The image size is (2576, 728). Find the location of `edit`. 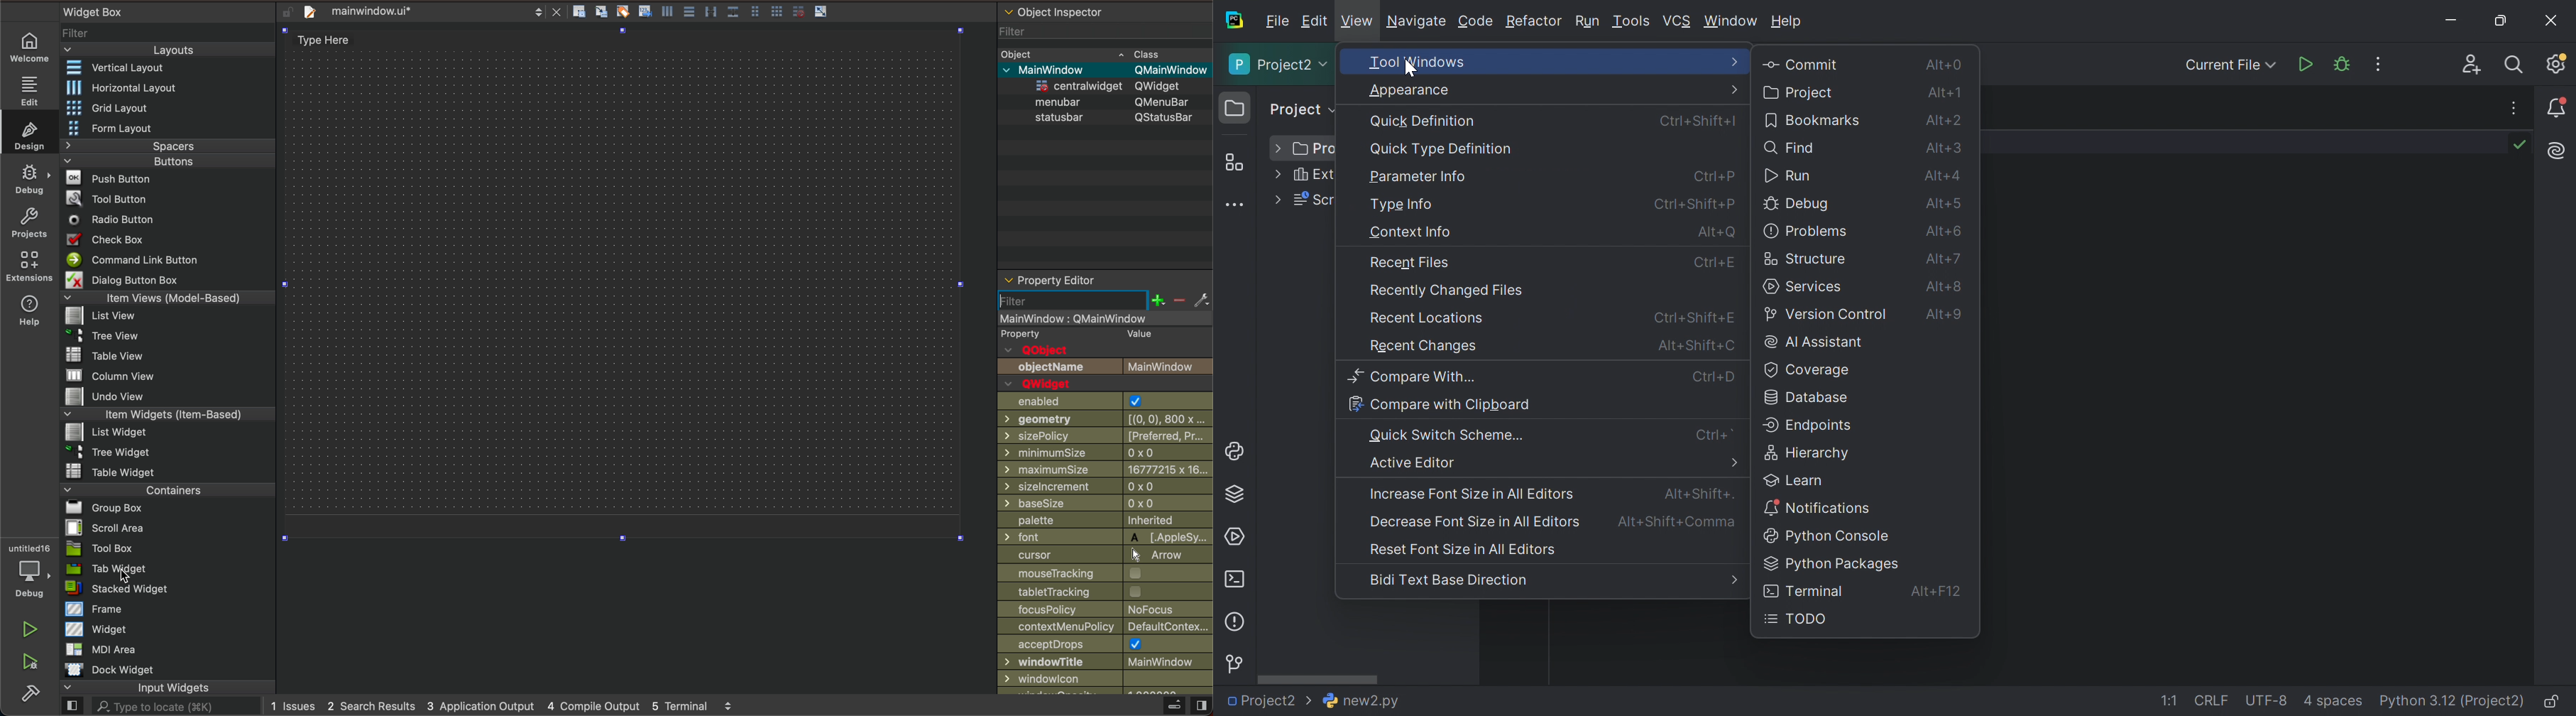

edit is located at coordinates (31, 88).